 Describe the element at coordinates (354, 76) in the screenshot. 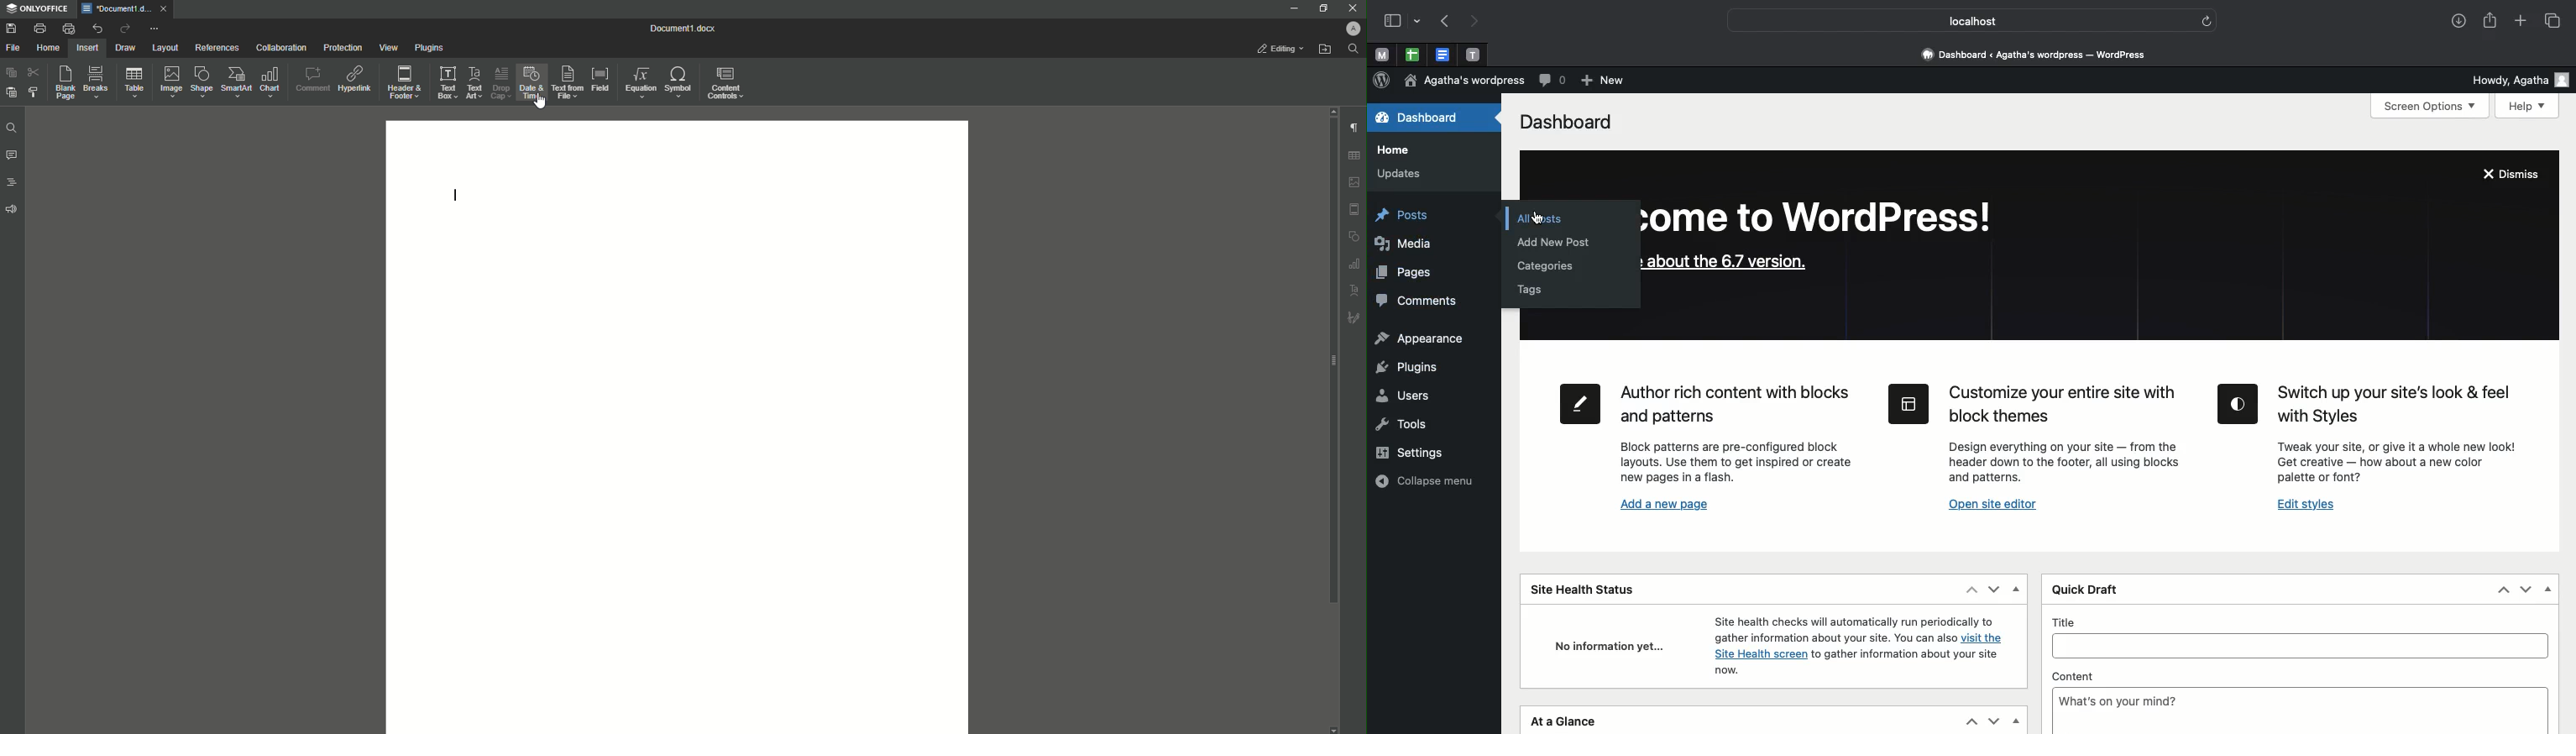

I see `Hyperlink` at that location.